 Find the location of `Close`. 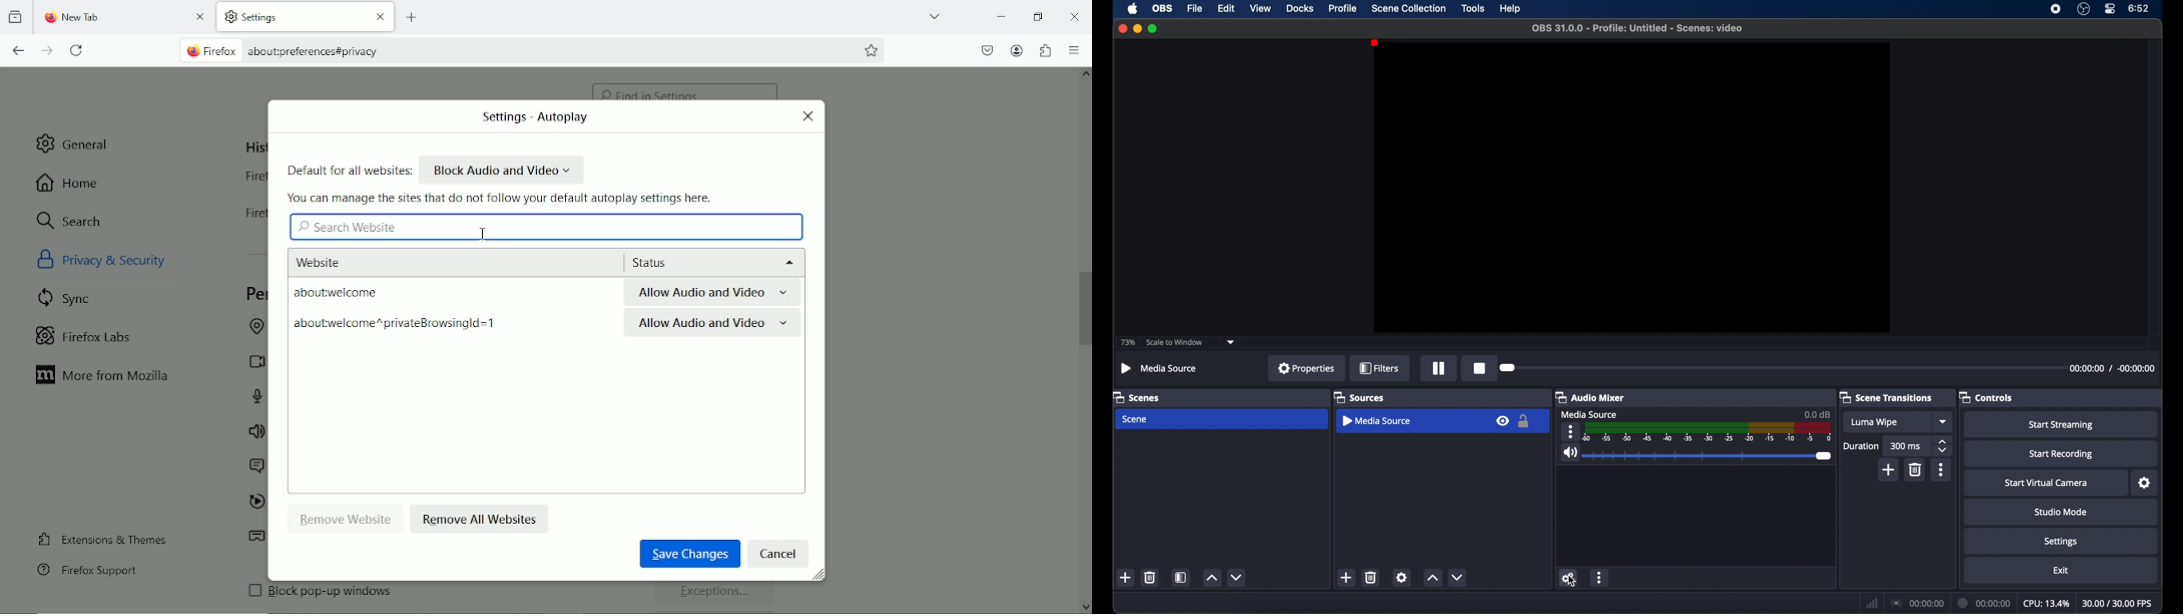

Close is located at coordinates (1076, 18).